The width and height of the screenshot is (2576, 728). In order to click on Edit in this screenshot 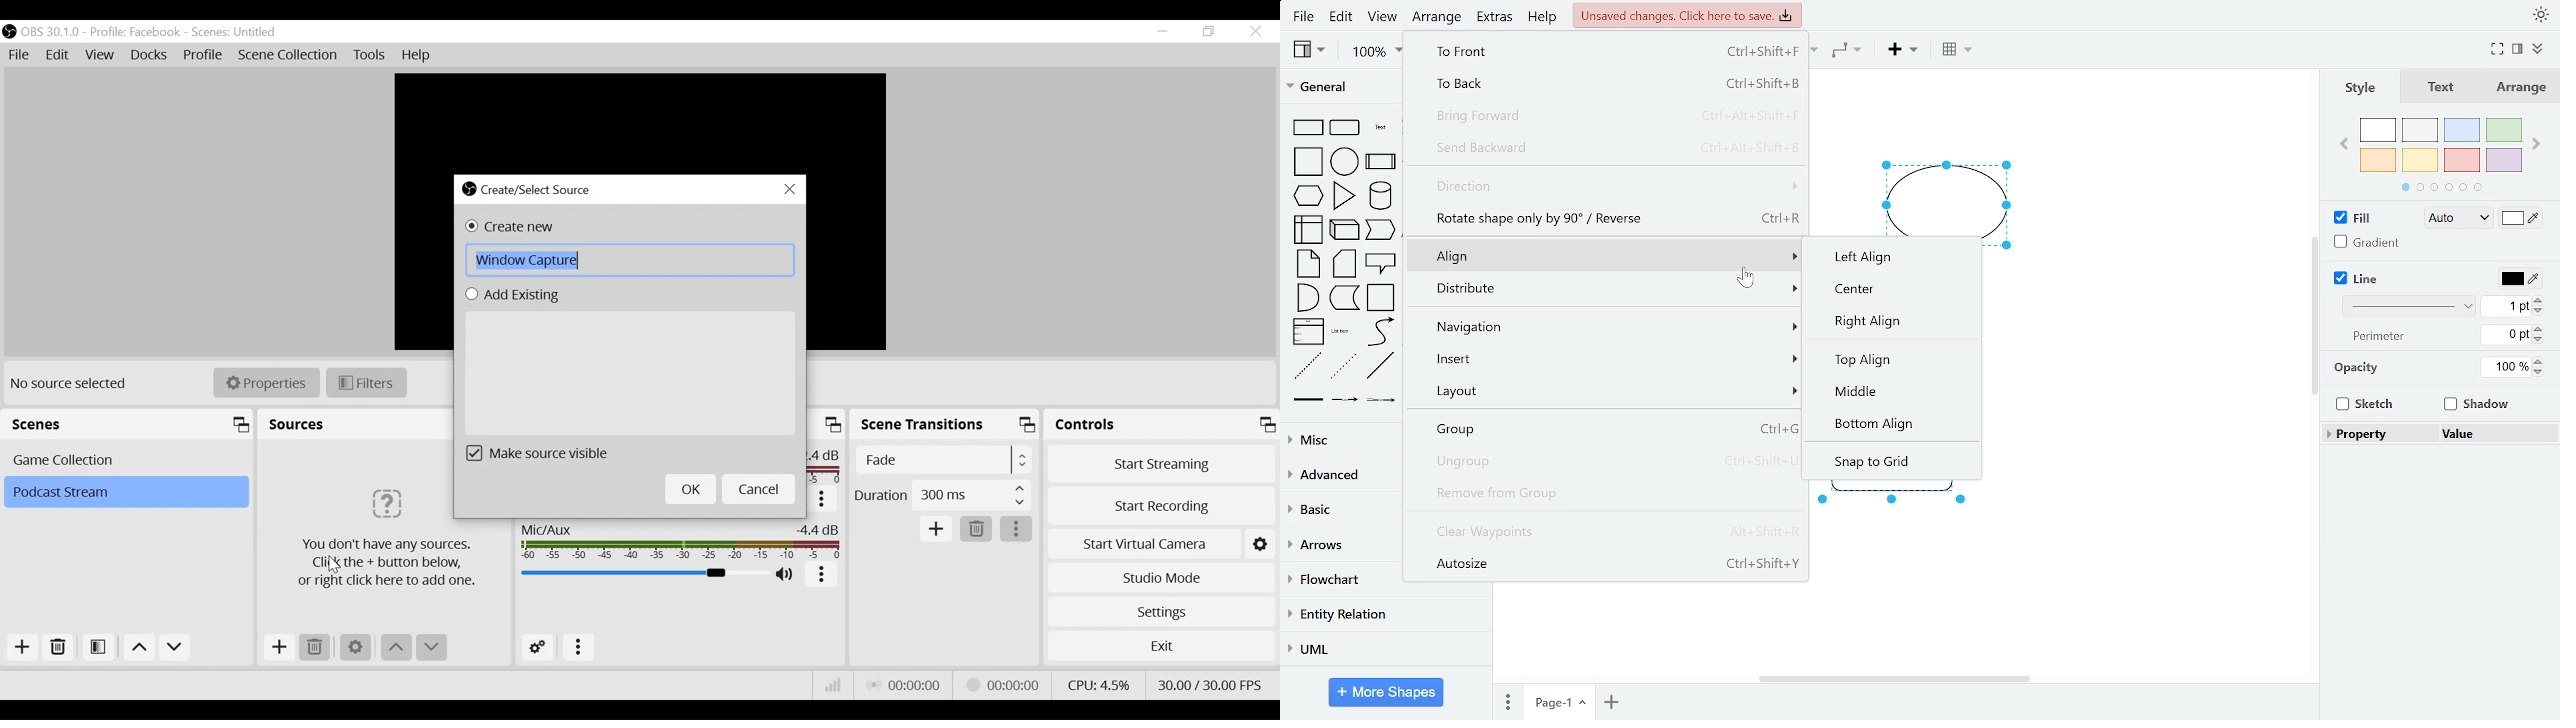, I will do `click(57, 55)`.